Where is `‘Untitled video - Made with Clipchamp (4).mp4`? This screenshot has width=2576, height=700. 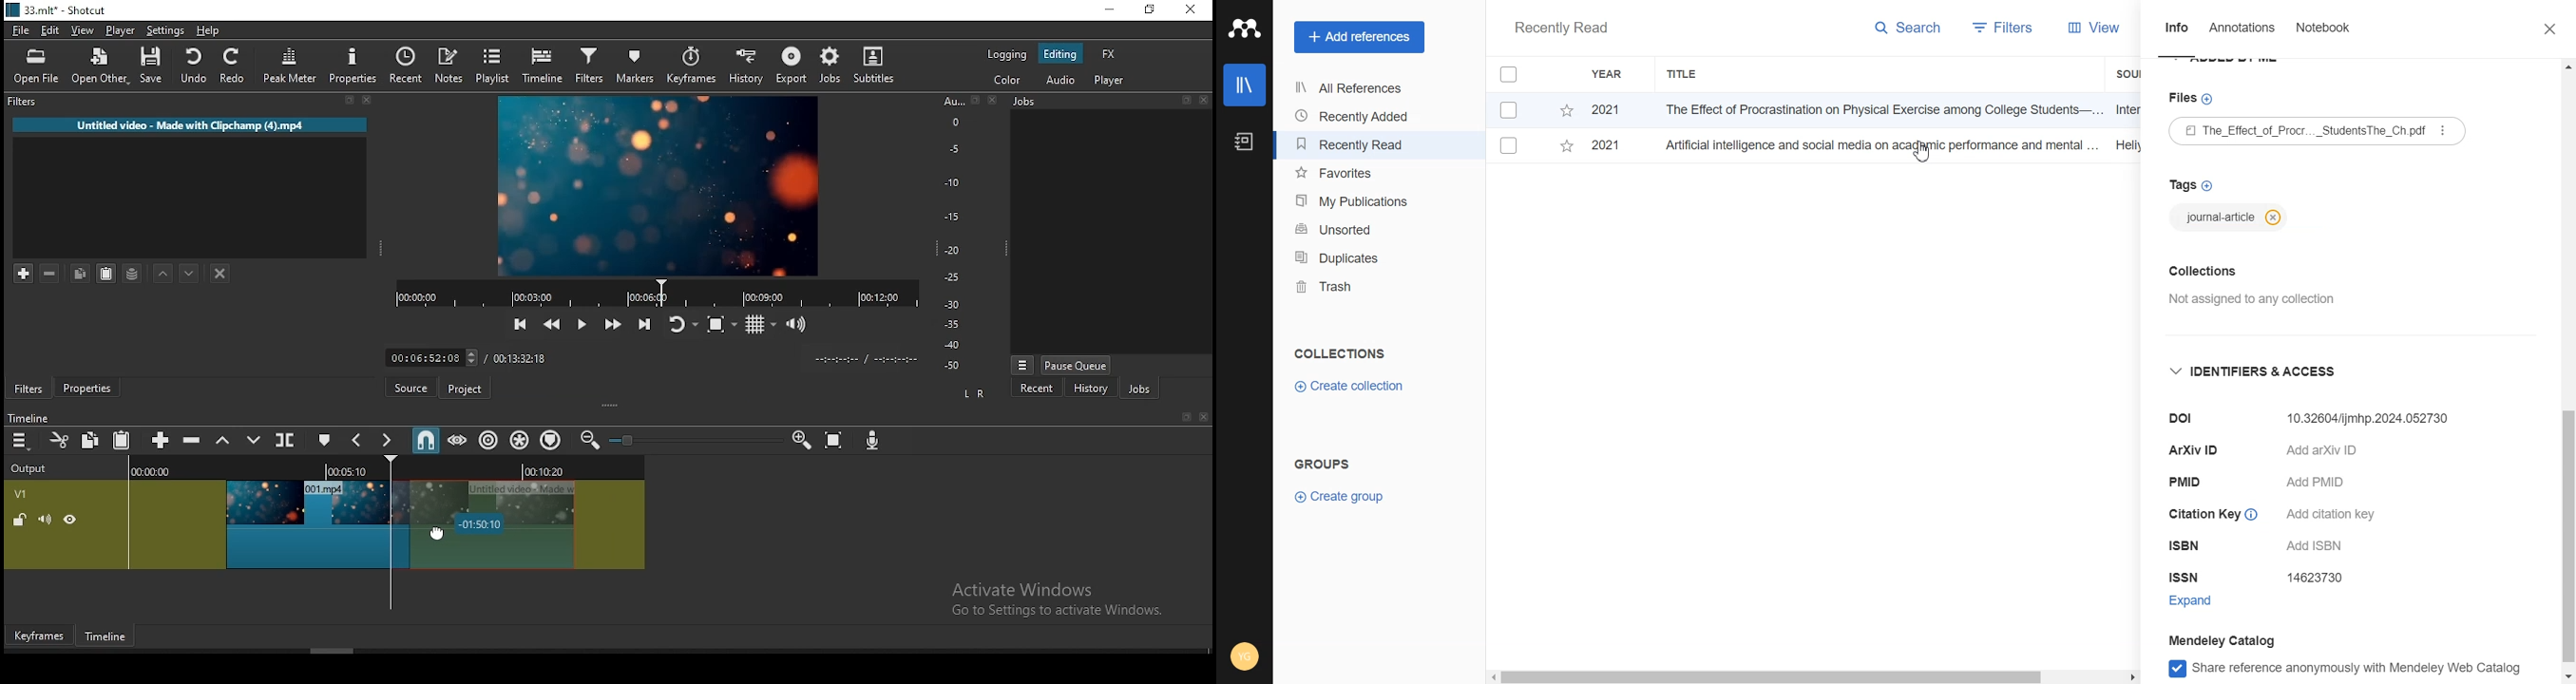 ‘Untitled video - Made with Clipchamp (4).mp4 is located at coordinates (189, 125).